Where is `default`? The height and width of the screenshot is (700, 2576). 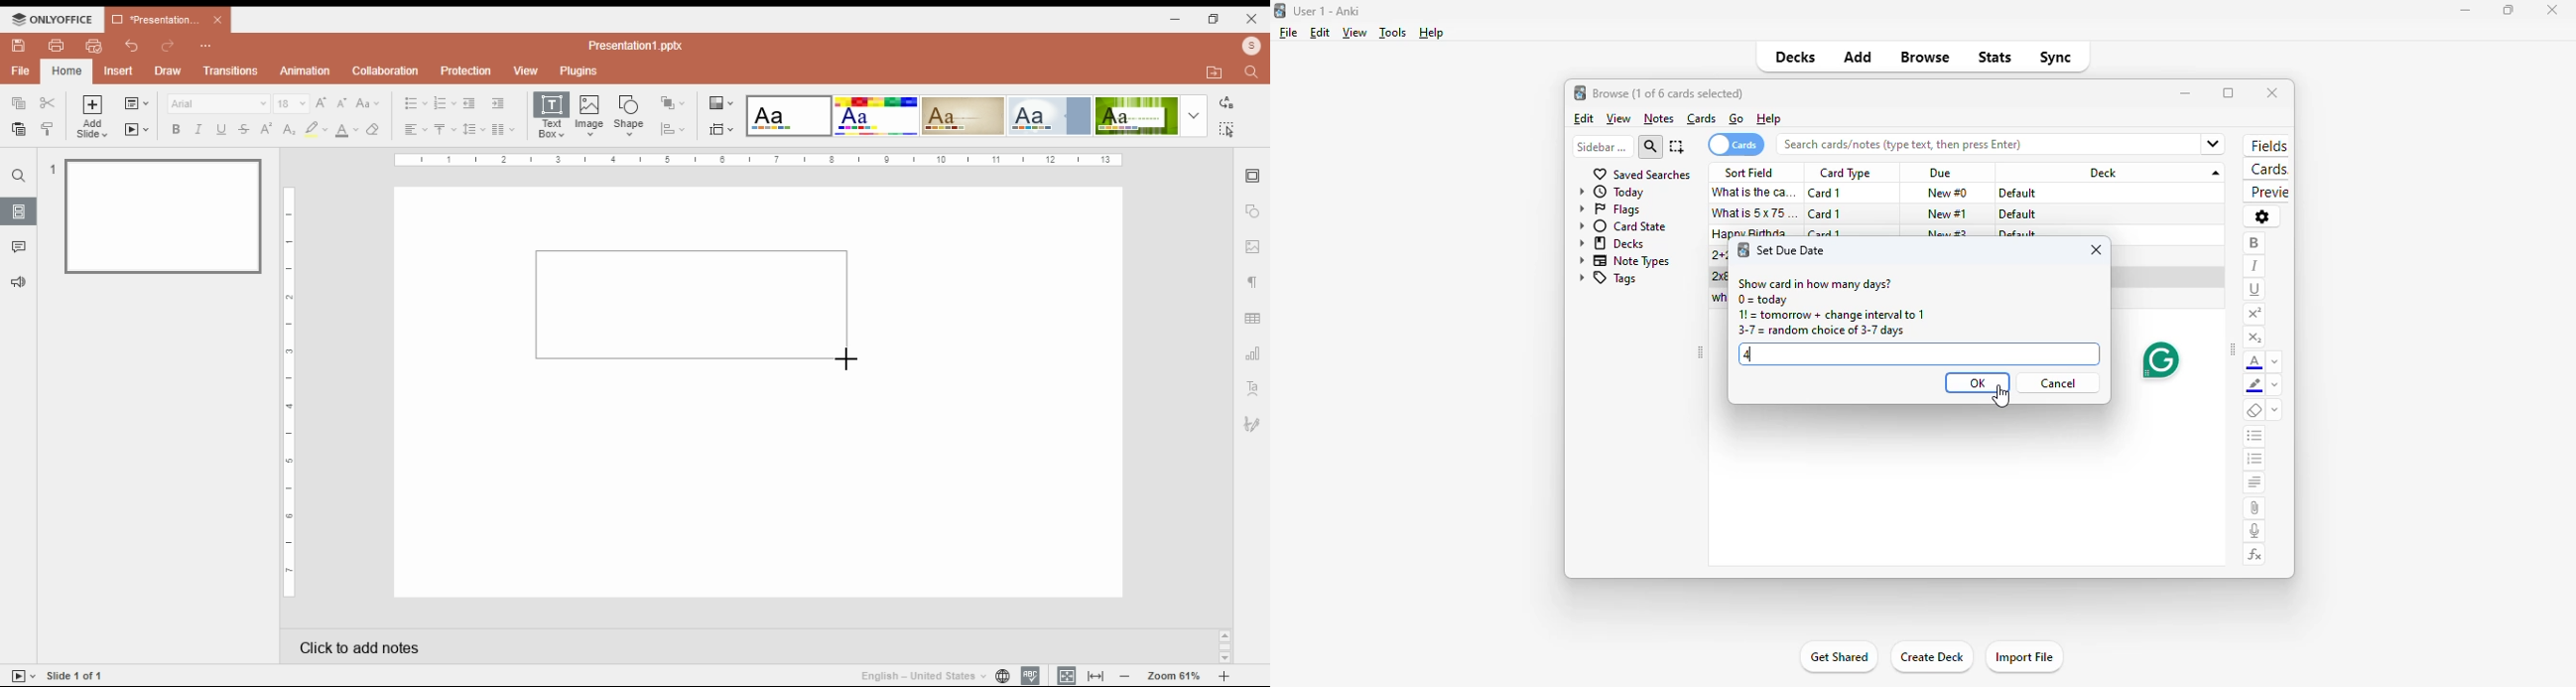
default is located at coordinates (2019, 193).